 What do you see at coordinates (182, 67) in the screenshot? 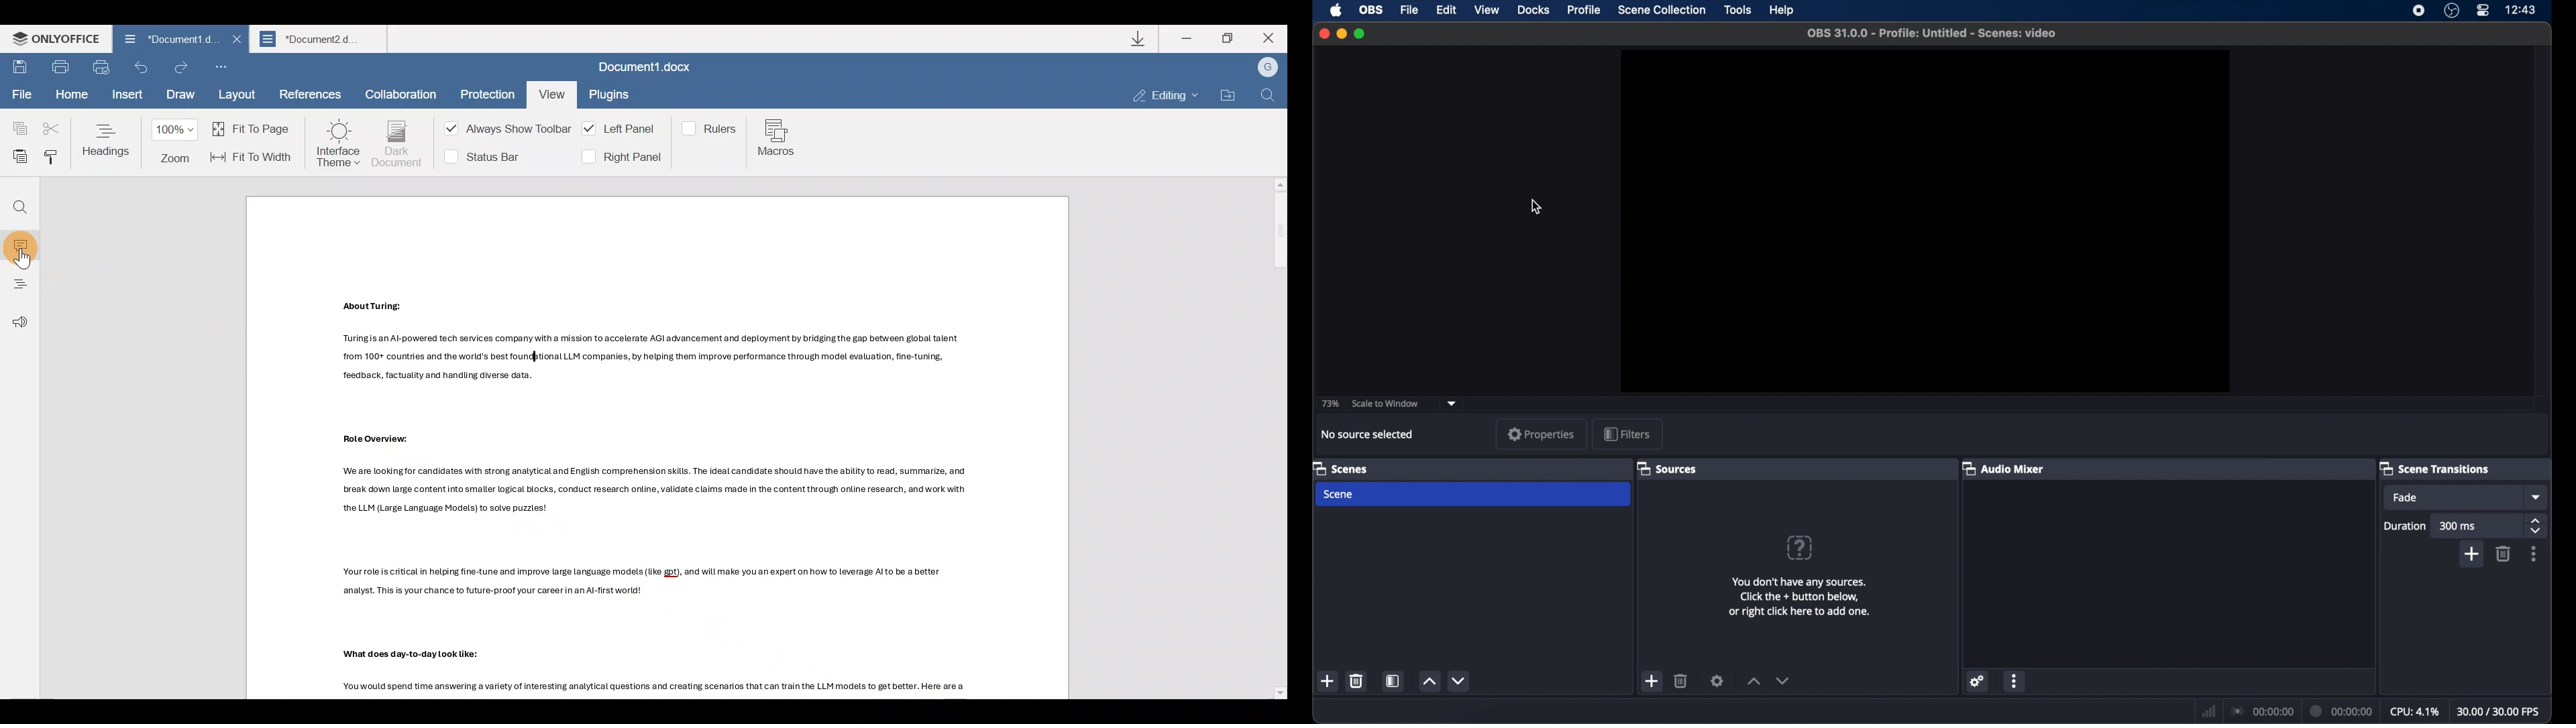
I see `Redo` at bounding box center [182, 67].